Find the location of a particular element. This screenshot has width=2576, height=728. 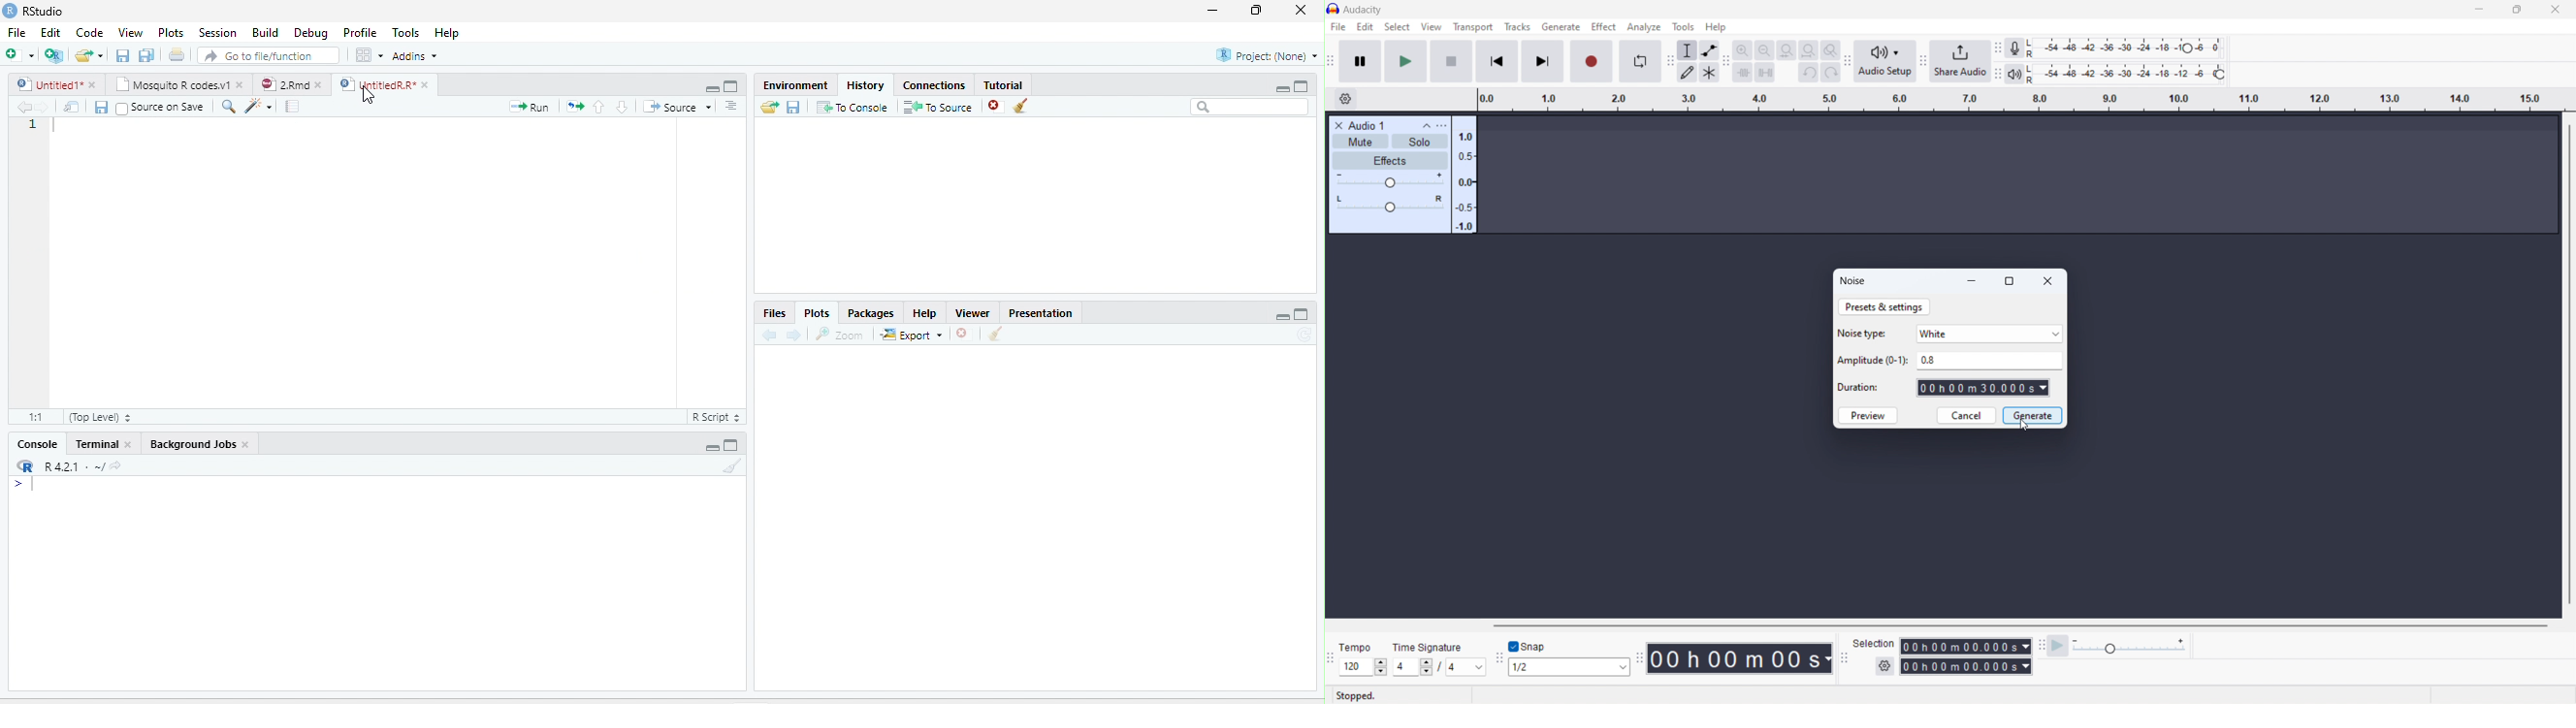

Code tools is located at coordinates (258, 106).